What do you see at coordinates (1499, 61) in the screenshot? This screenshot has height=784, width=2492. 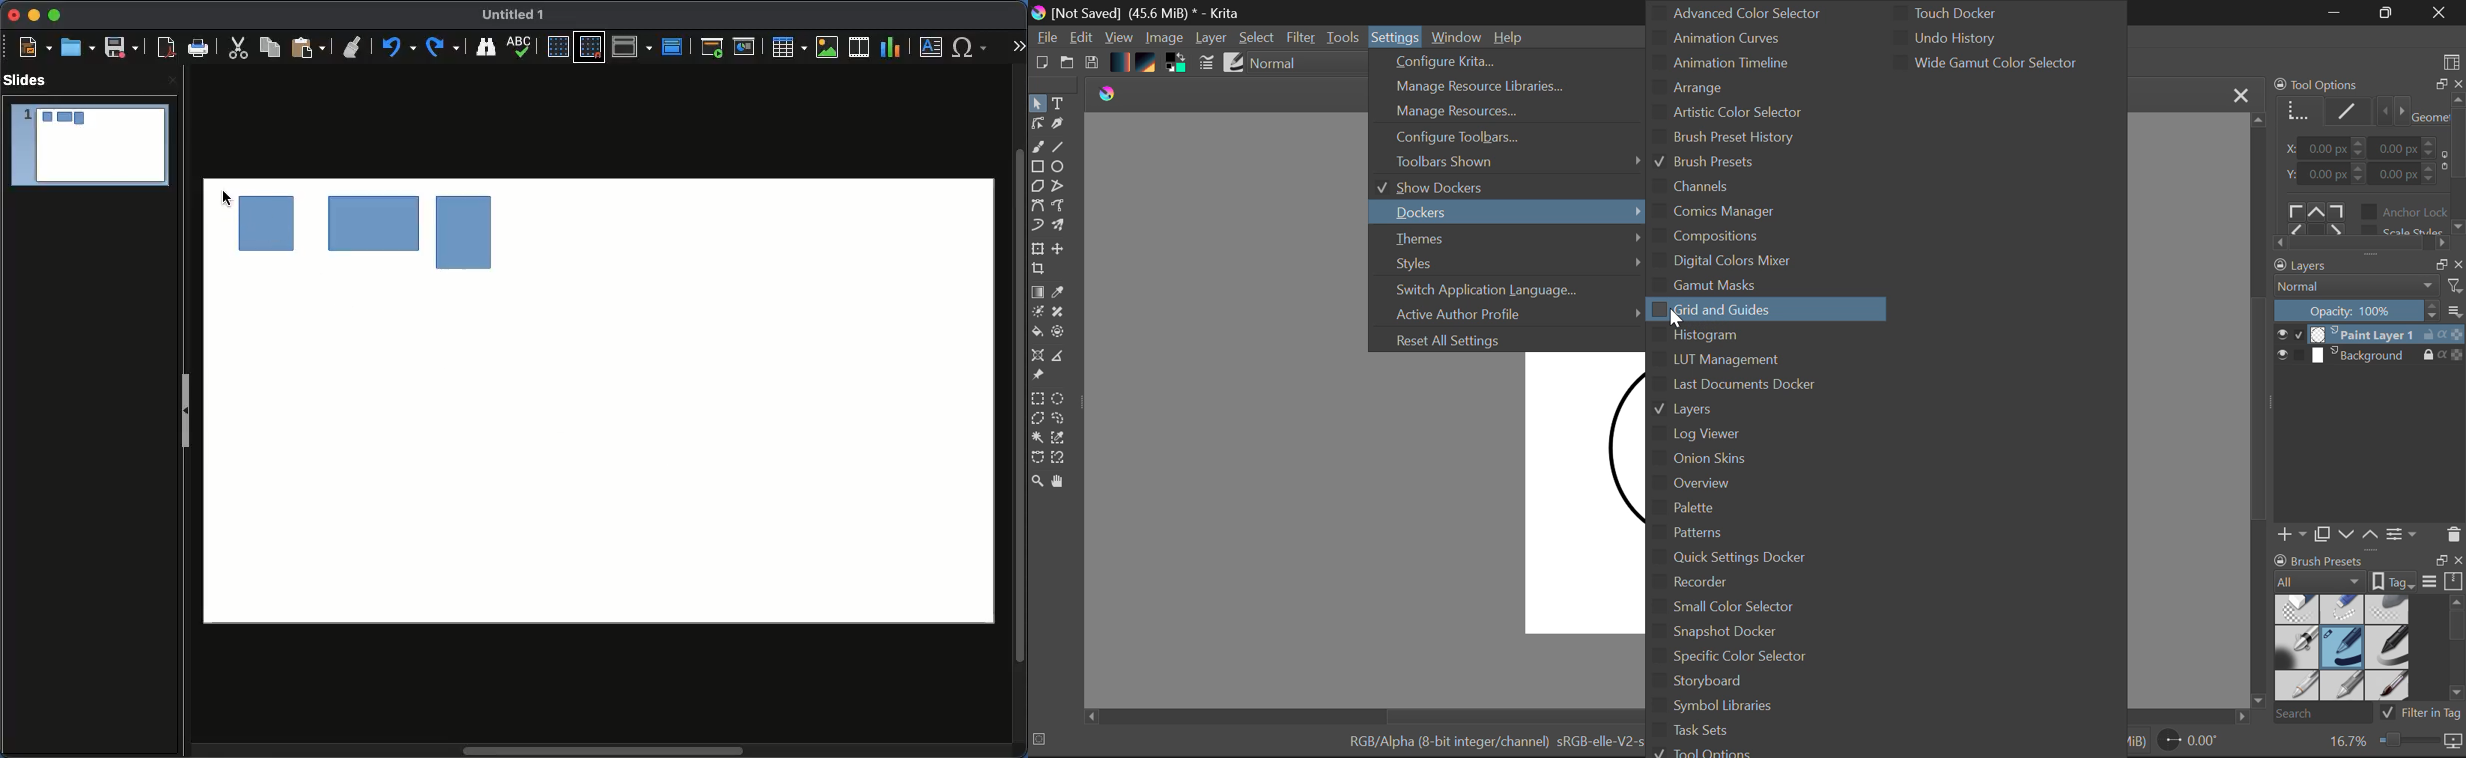 I see `Configure Krita` at bounding box center [1499, 61].